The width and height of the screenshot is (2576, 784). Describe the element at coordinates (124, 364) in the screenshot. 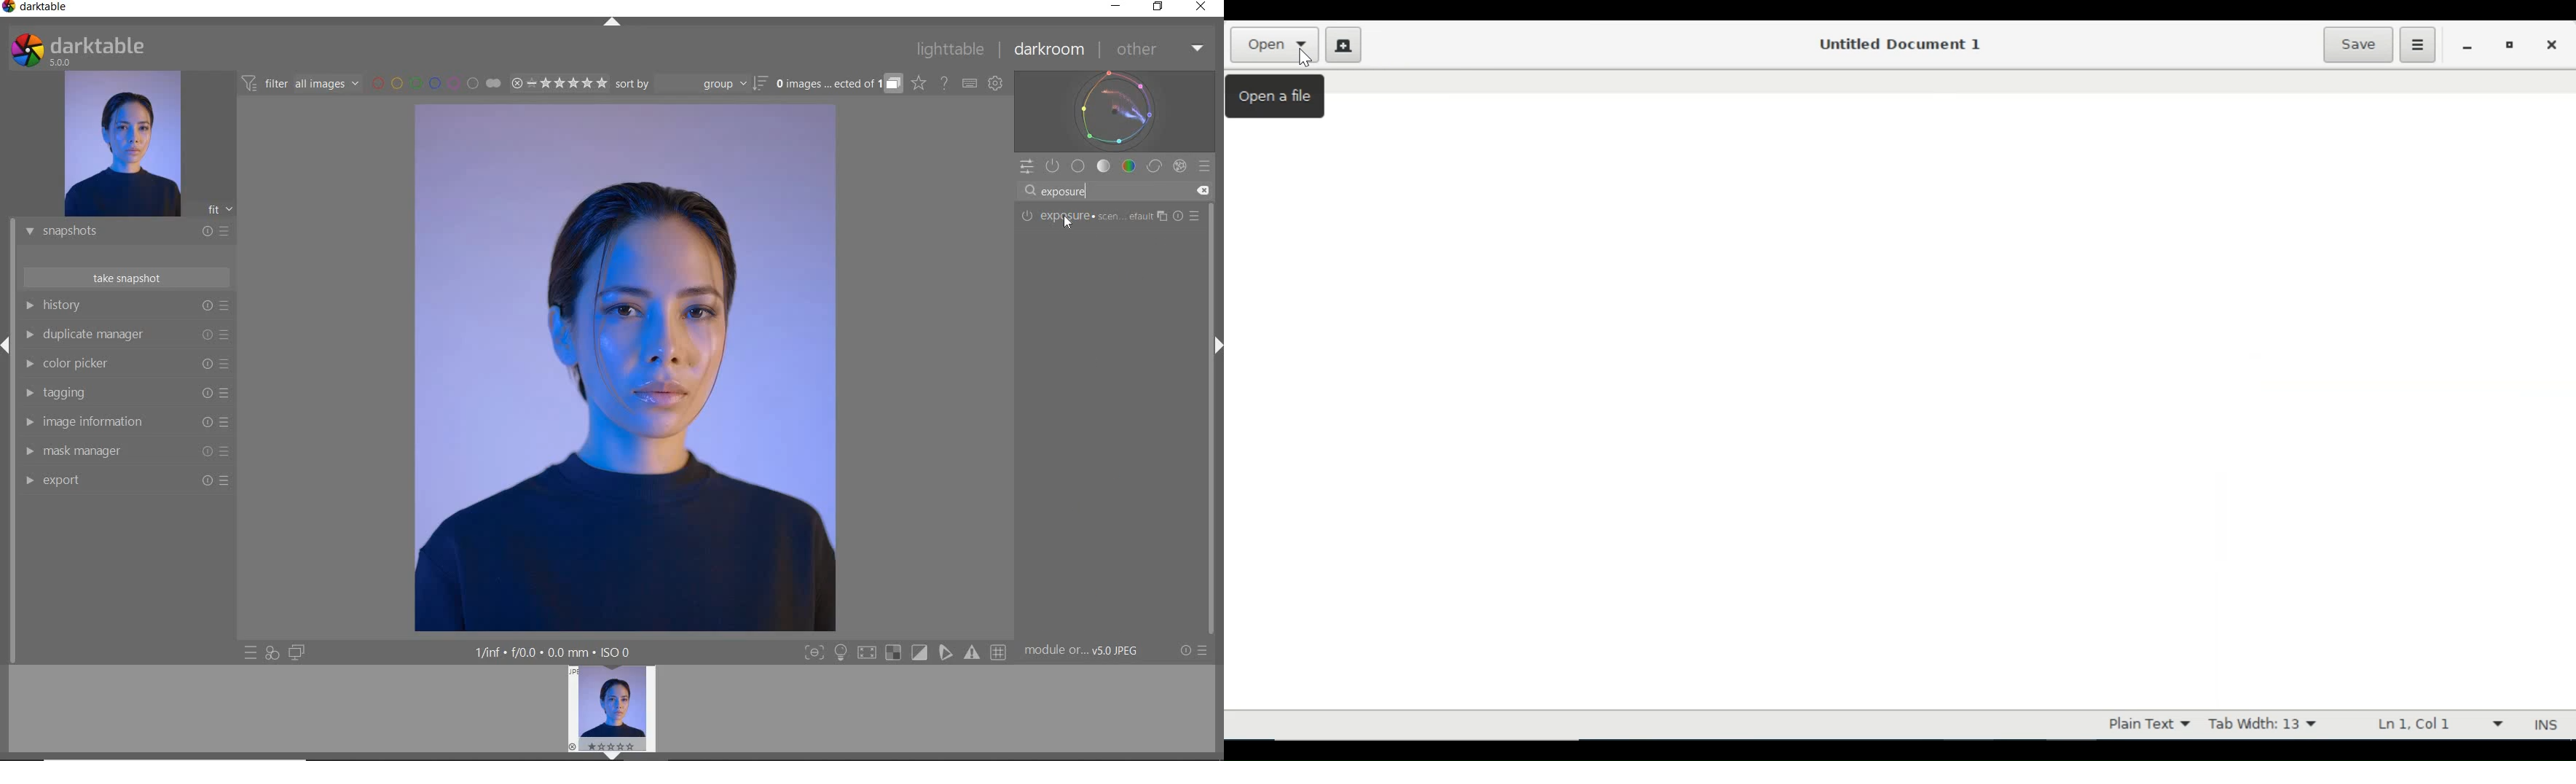

I see `COLOR PICKER` at that location.